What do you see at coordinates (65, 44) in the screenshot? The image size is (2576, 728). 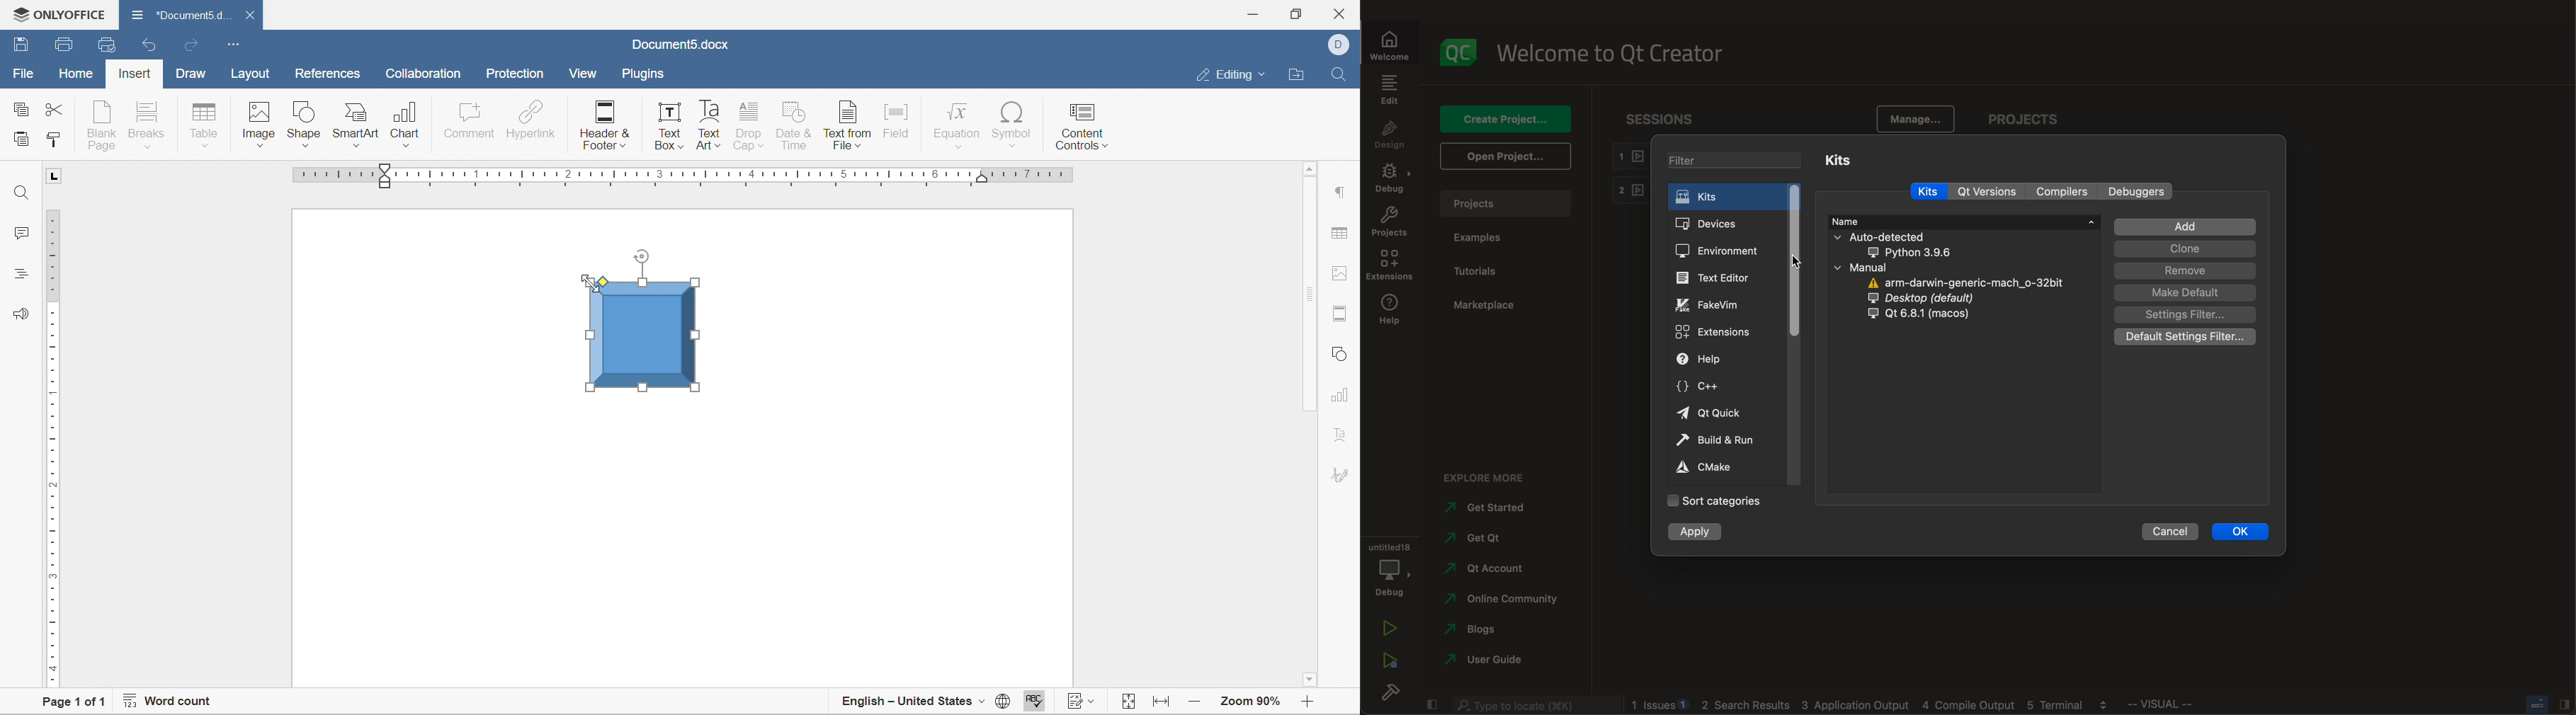 I see `save` at bounding box center [65, 44].